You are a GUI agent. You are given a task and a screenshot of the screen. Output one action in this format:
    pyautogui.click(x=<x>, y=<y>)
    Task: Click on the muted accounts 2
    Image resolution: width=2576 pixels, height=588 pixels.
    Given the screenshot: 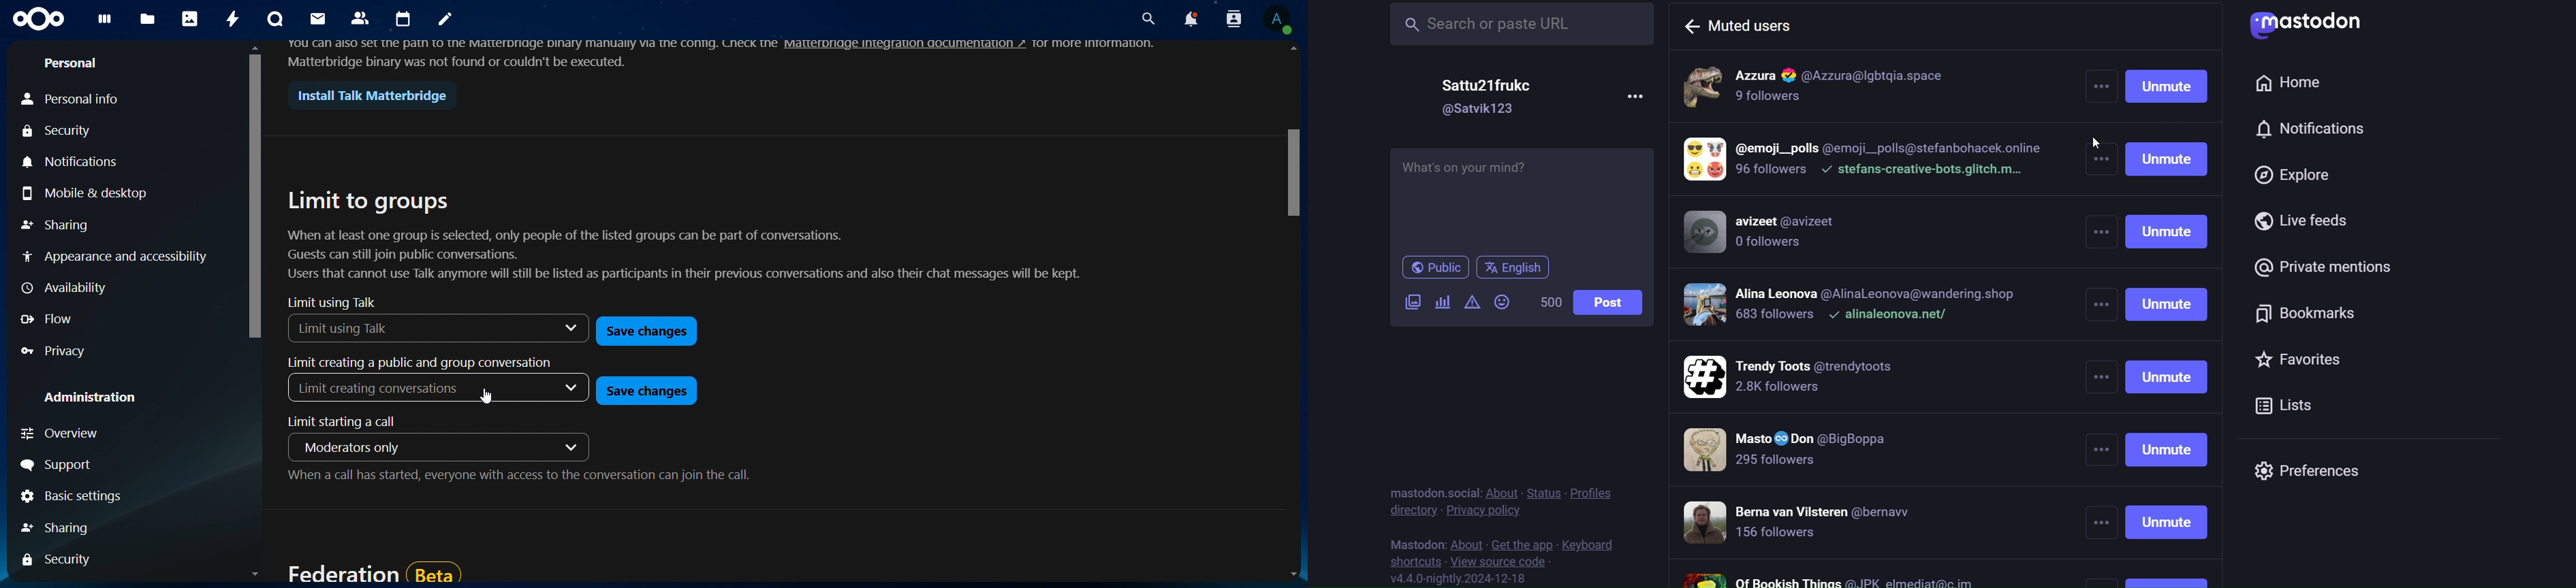 What is the action you would take?
    pyautogui.click(x=1866, y=160)
    